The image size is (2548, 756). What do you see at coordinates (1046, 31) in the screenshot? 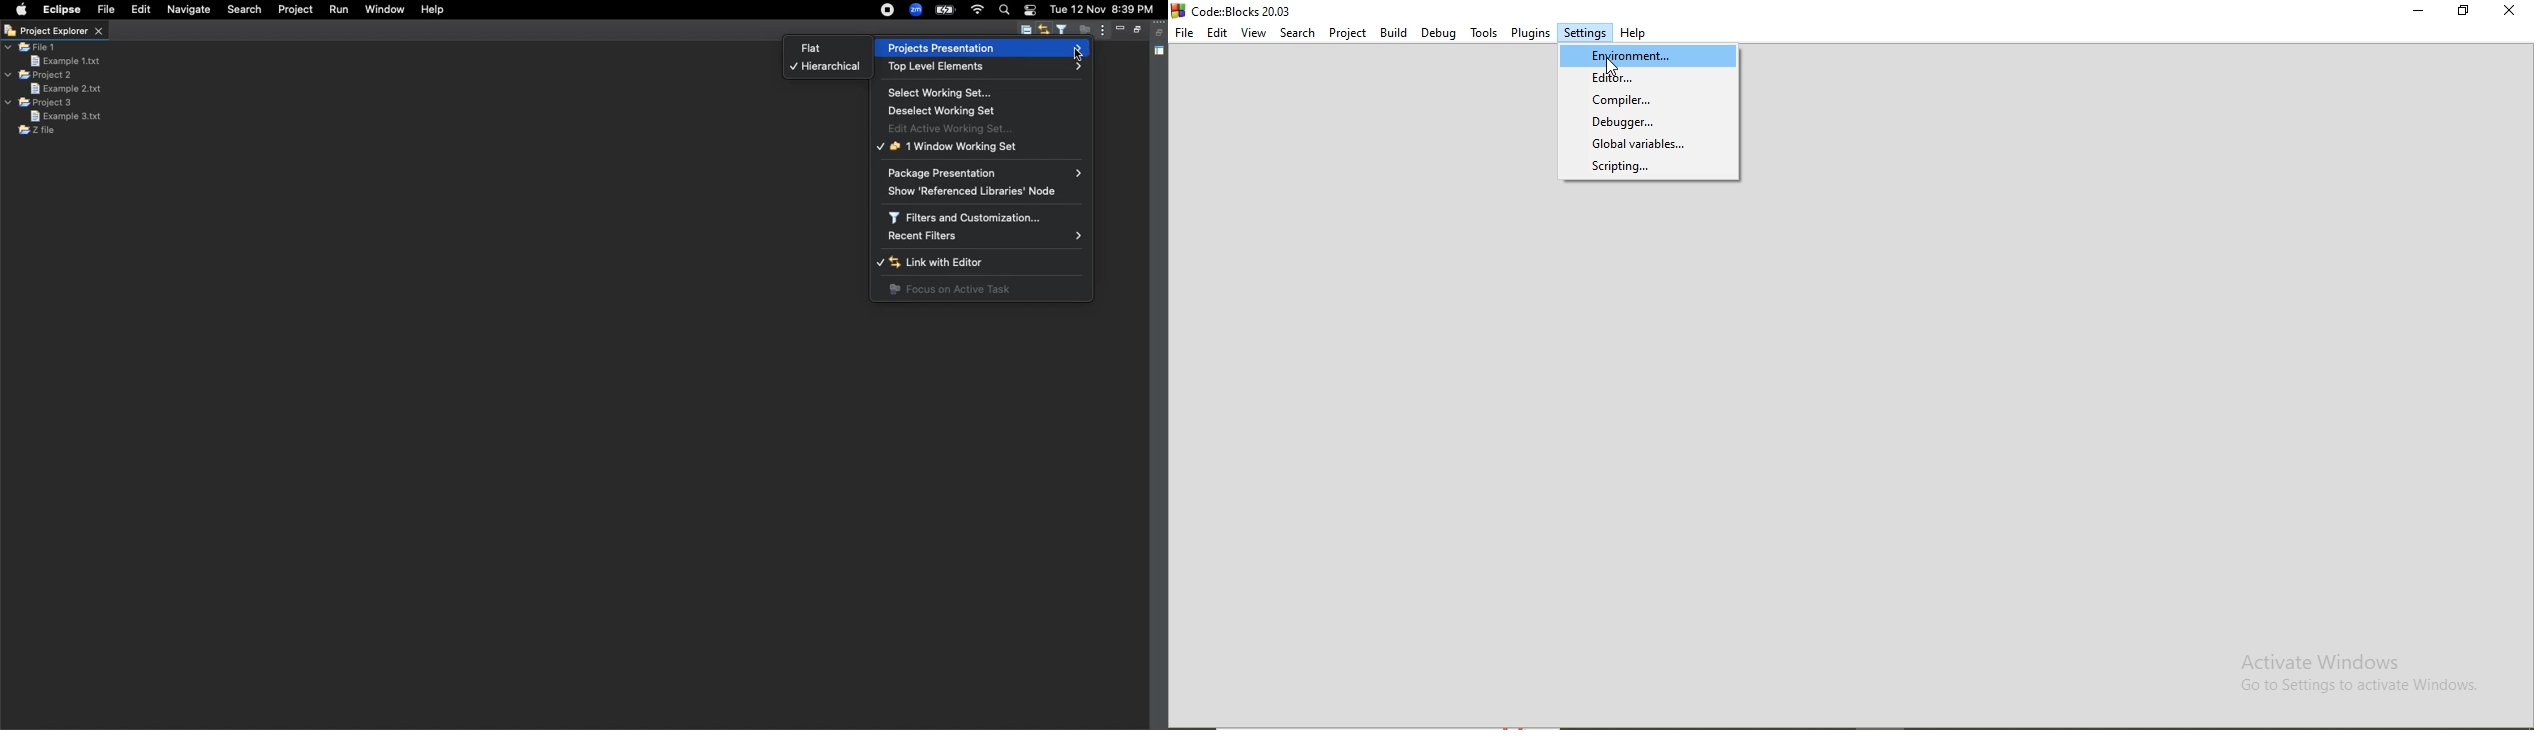
I see `Link with editor` at bounding box center [1046, 31].